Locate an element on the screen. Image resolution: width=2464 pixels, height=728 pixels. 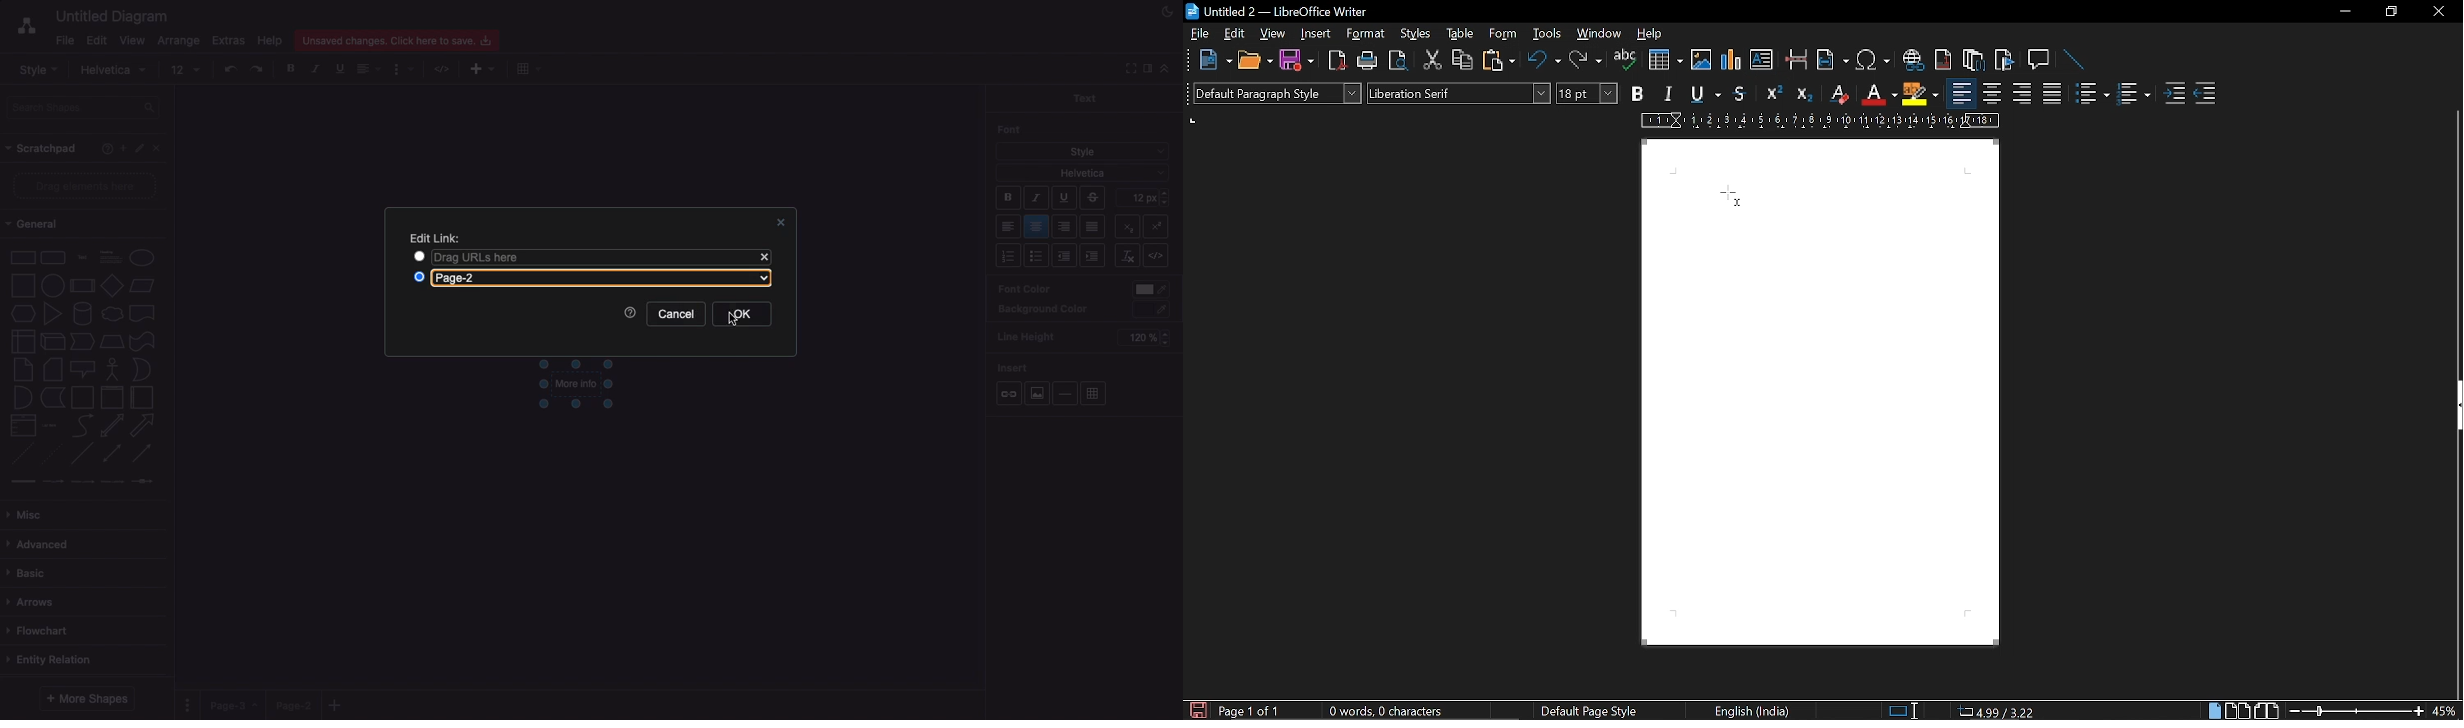
Cursor is located at coordinates (725, 315).